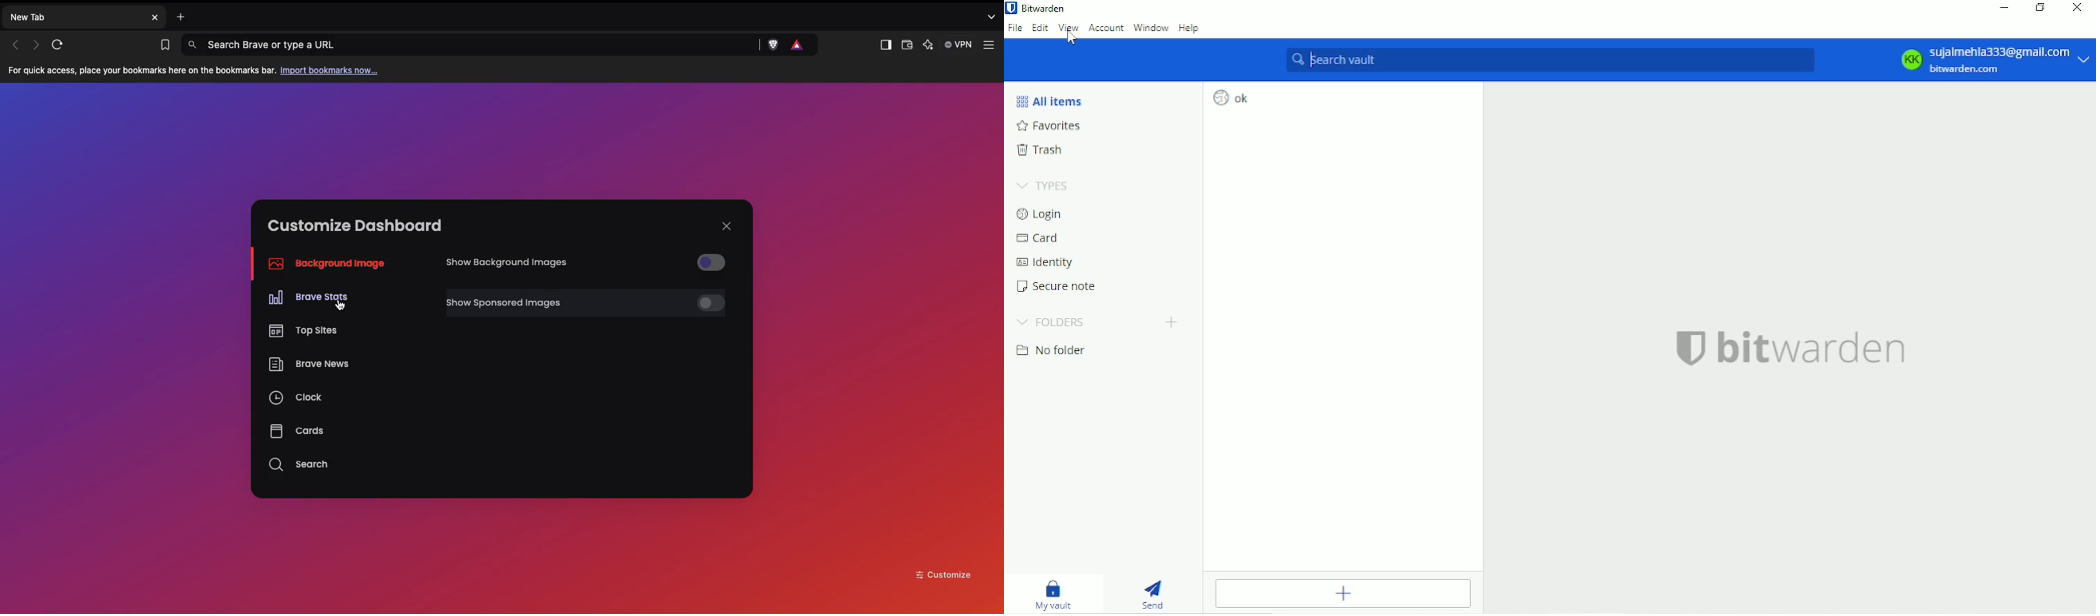 The width and height of the screenshot is (2100, 616). What do you see at coordinates (1050, 99) in the screenshot?
I see `All items` at bounding box center [1050, 99].